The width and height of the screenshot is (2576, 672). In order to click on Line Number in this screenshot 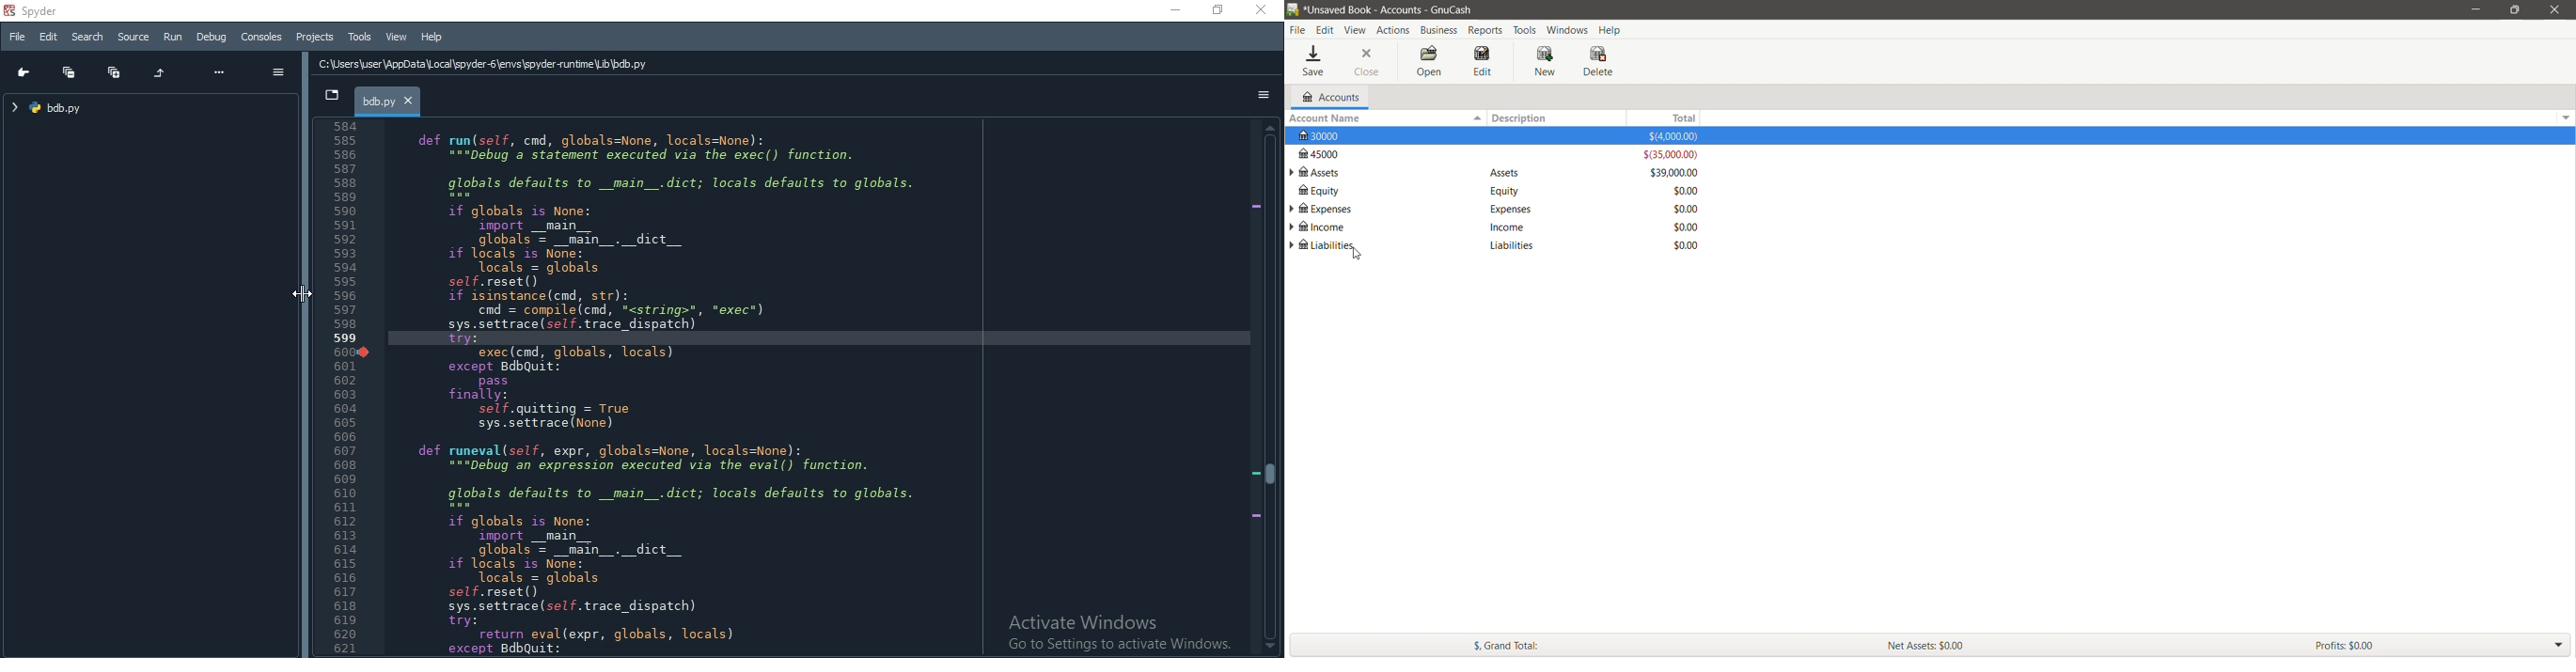, I will do `click(347, 388)`.